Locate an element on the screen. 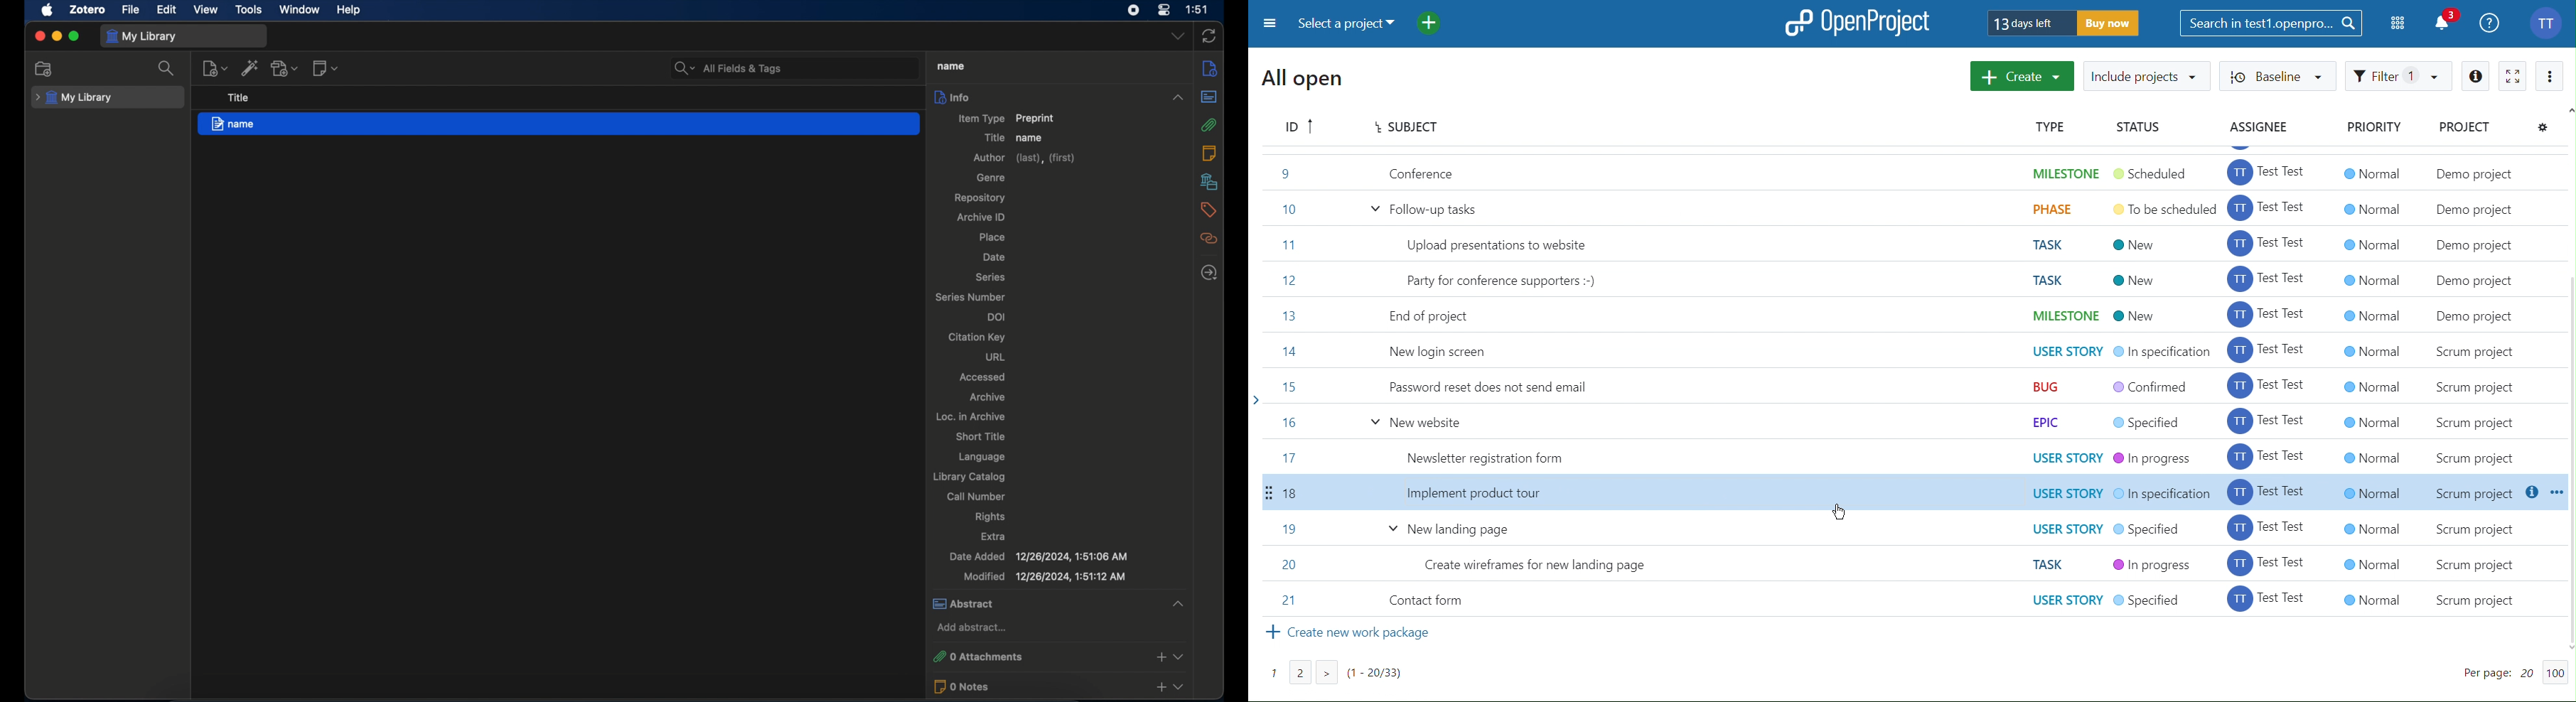 The width and height of the screenshot is (2576, 728). my library is located at coordinates (75, 98).